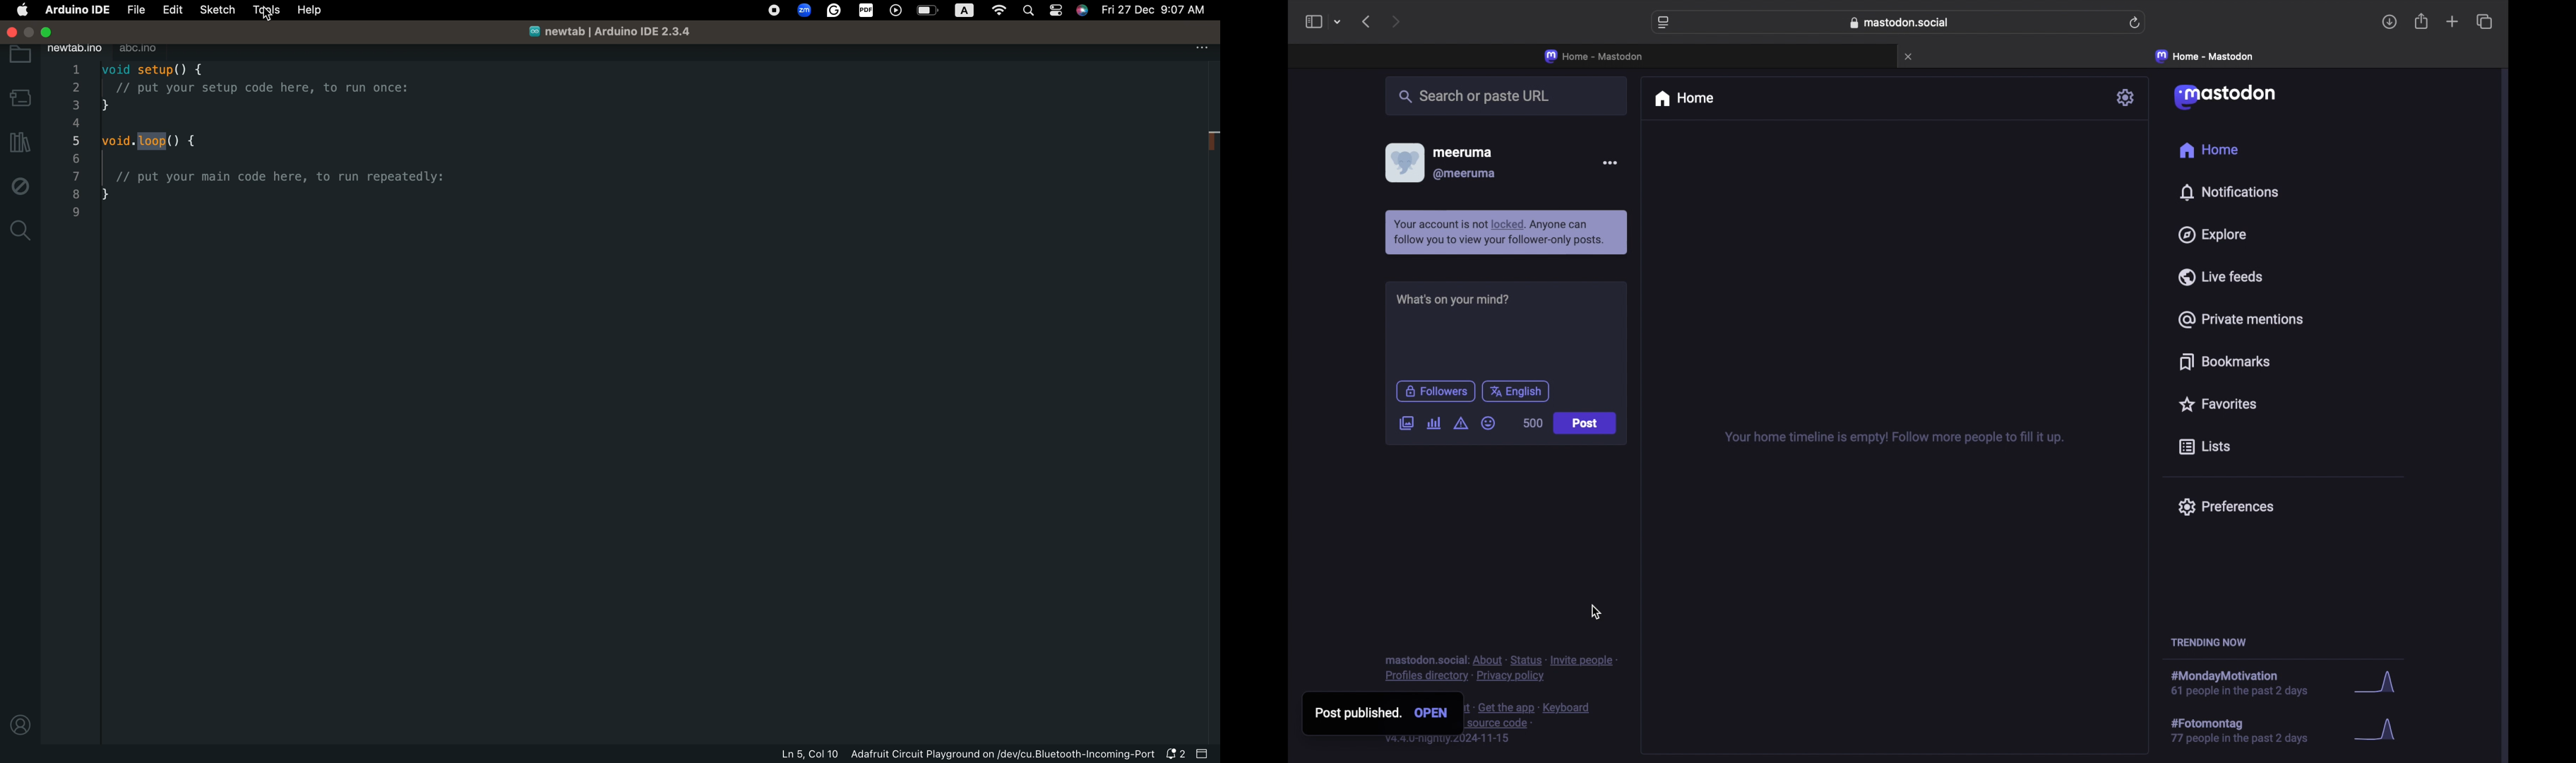 The image size is (2576, 784). I want to click on previous, so click(1367, 23).